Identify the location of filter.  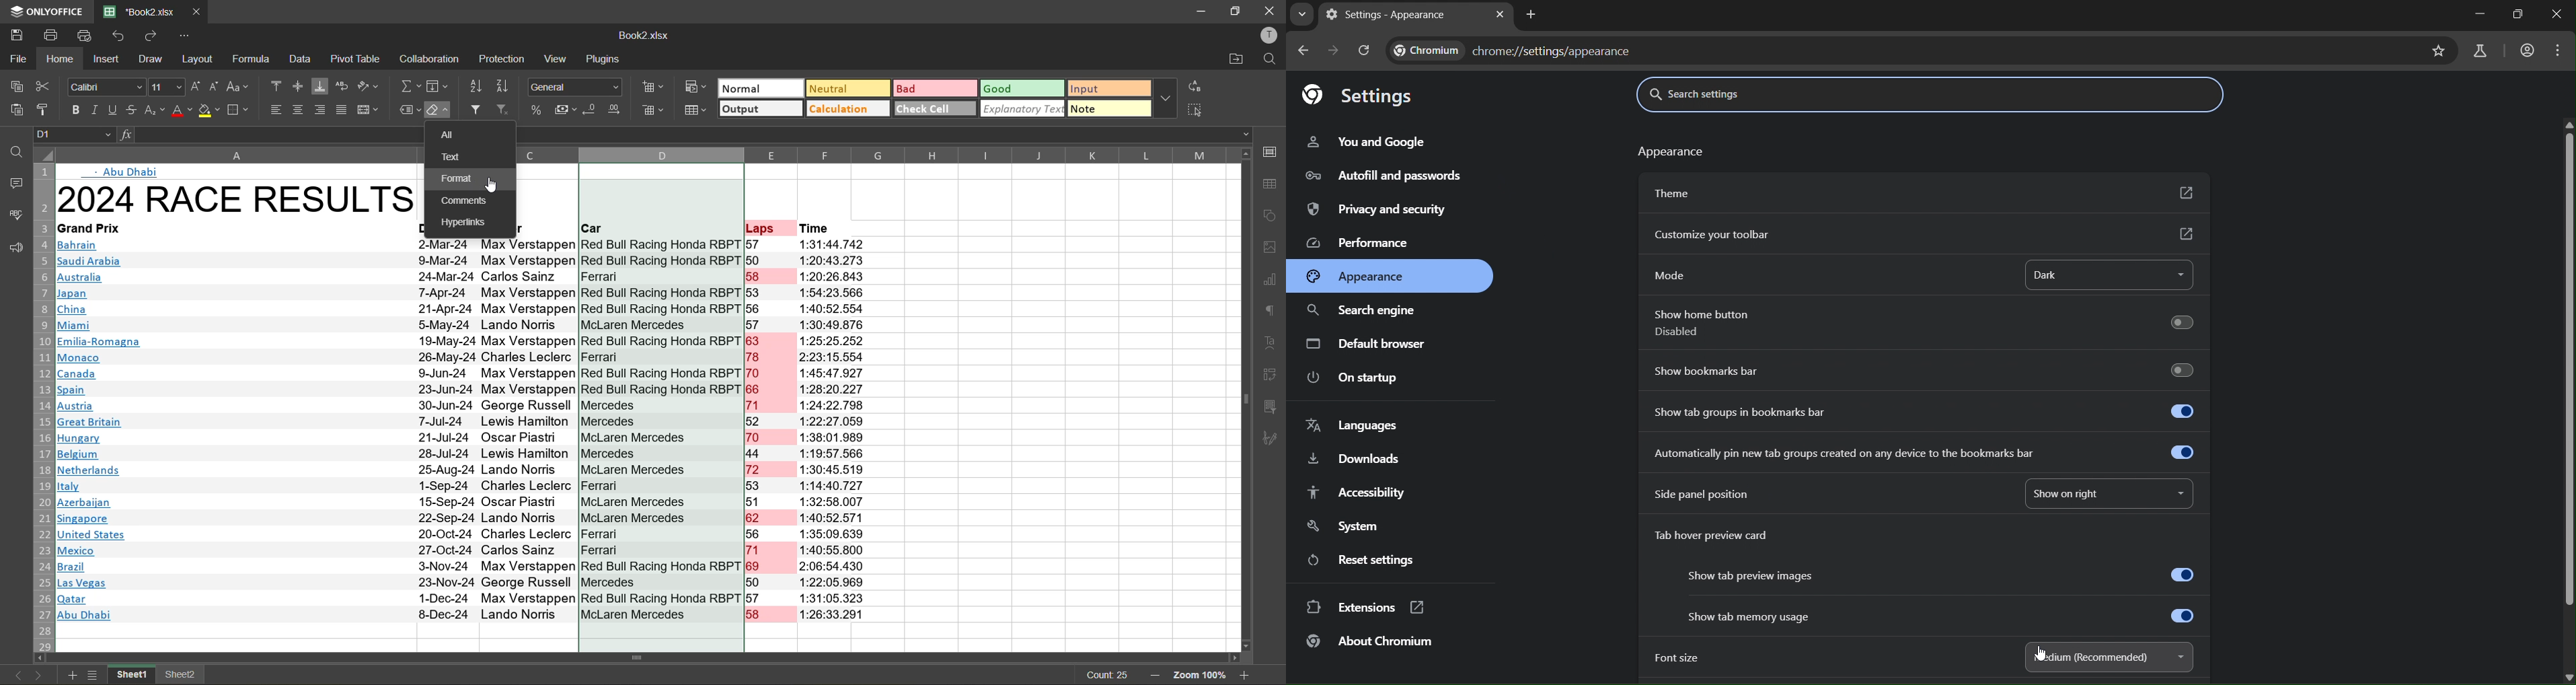
(475, 110).